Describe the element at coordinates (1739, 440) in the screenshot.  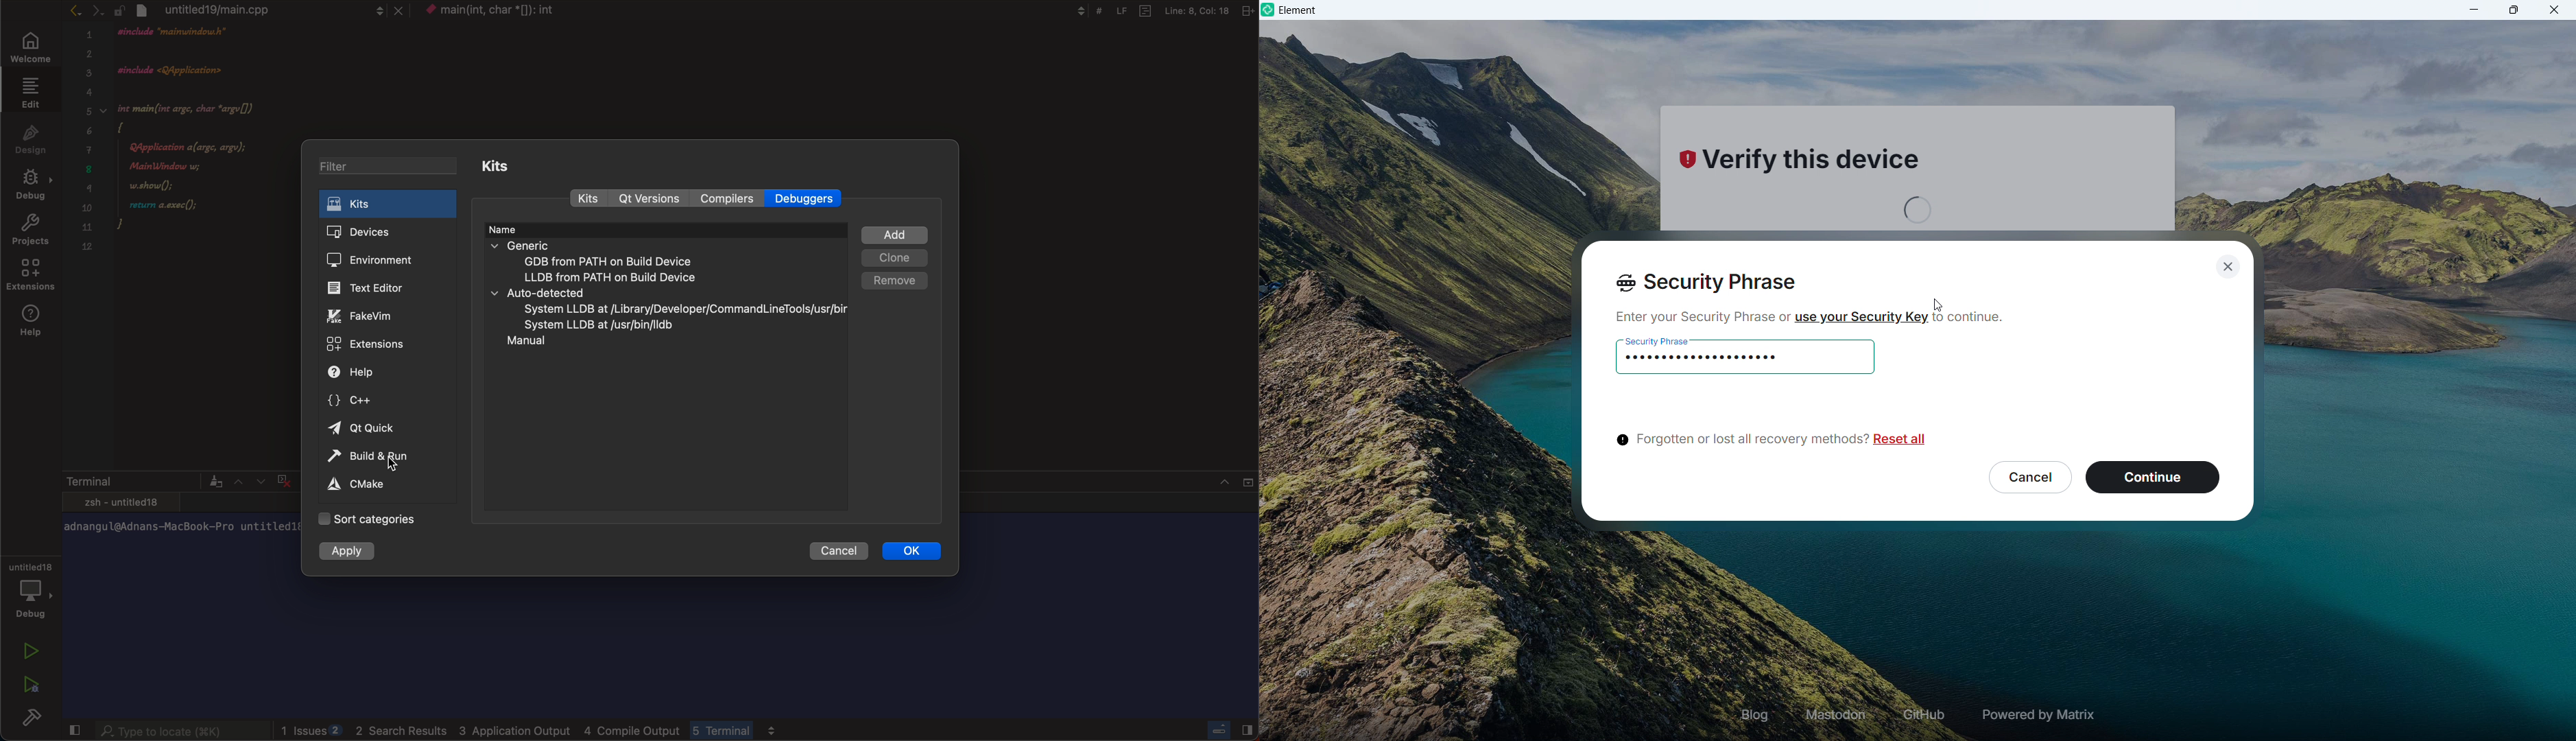
I see `forgotten or lost all recovery methods?` at that location.